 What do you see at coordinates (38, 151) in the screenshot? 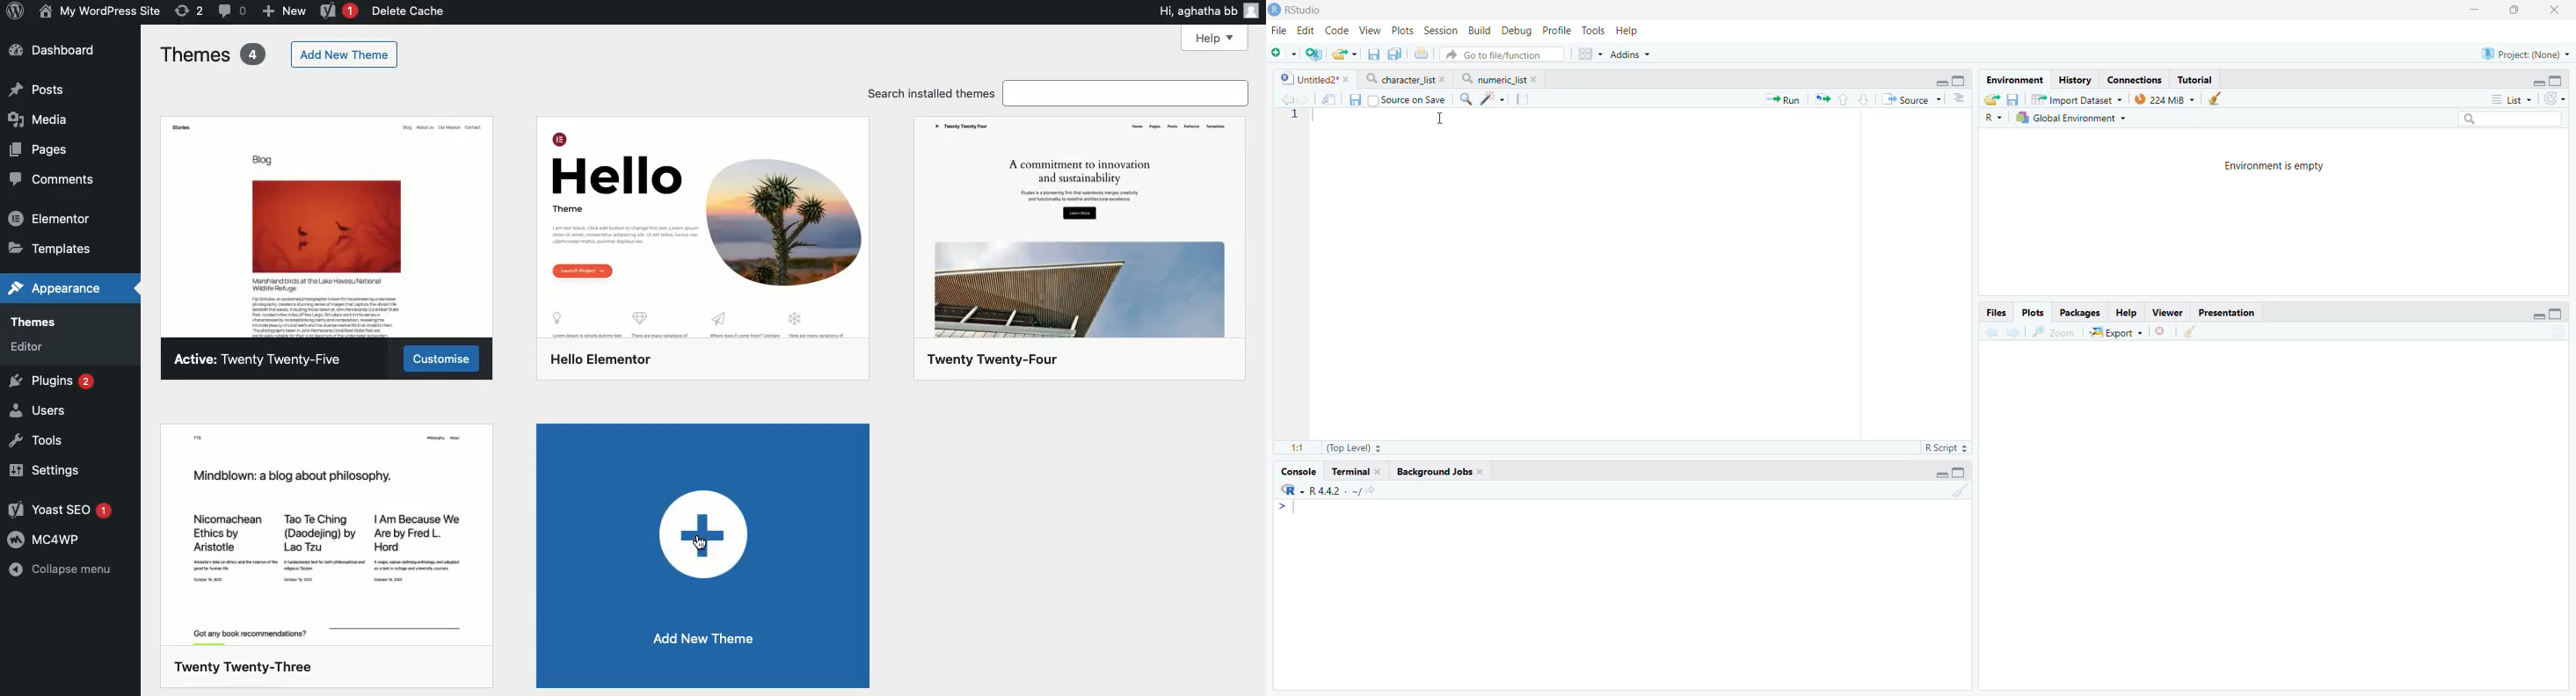
I see `Pages` at bounding box center [38, 151].